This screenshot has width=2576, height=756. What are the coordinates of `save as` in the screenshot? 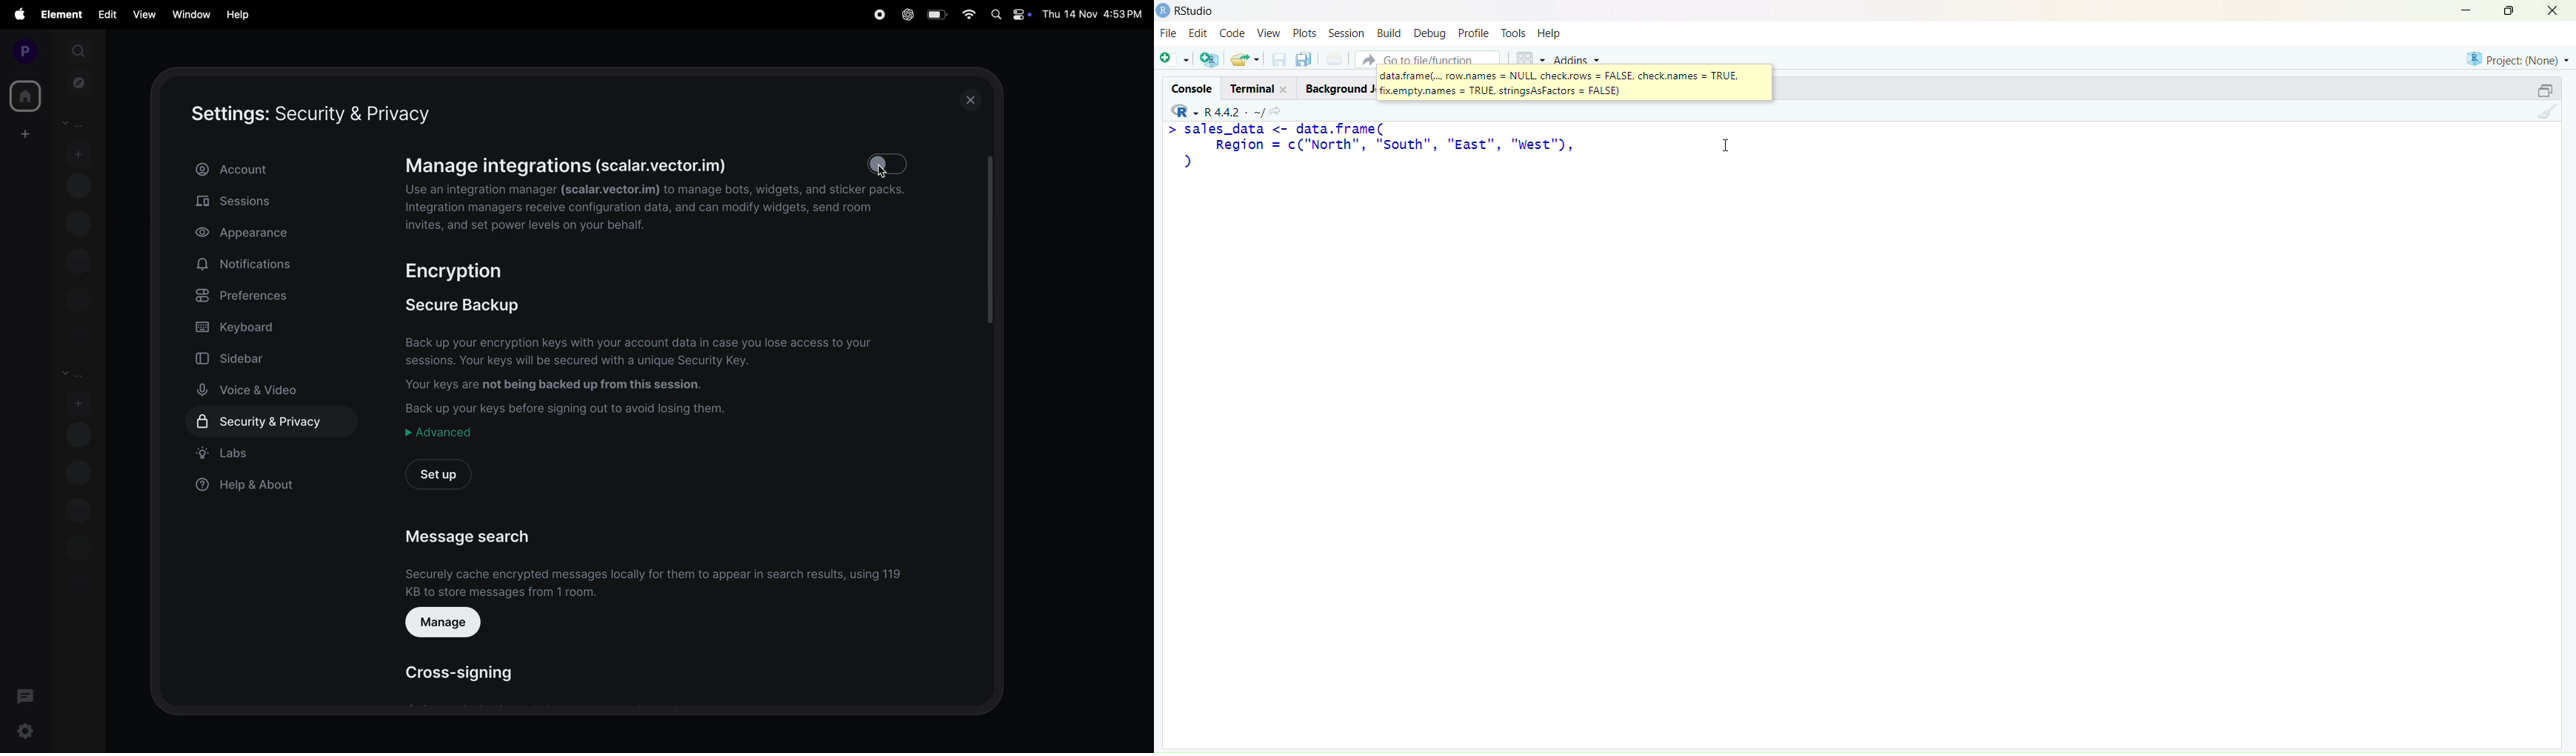 It's located at (1304, 60).